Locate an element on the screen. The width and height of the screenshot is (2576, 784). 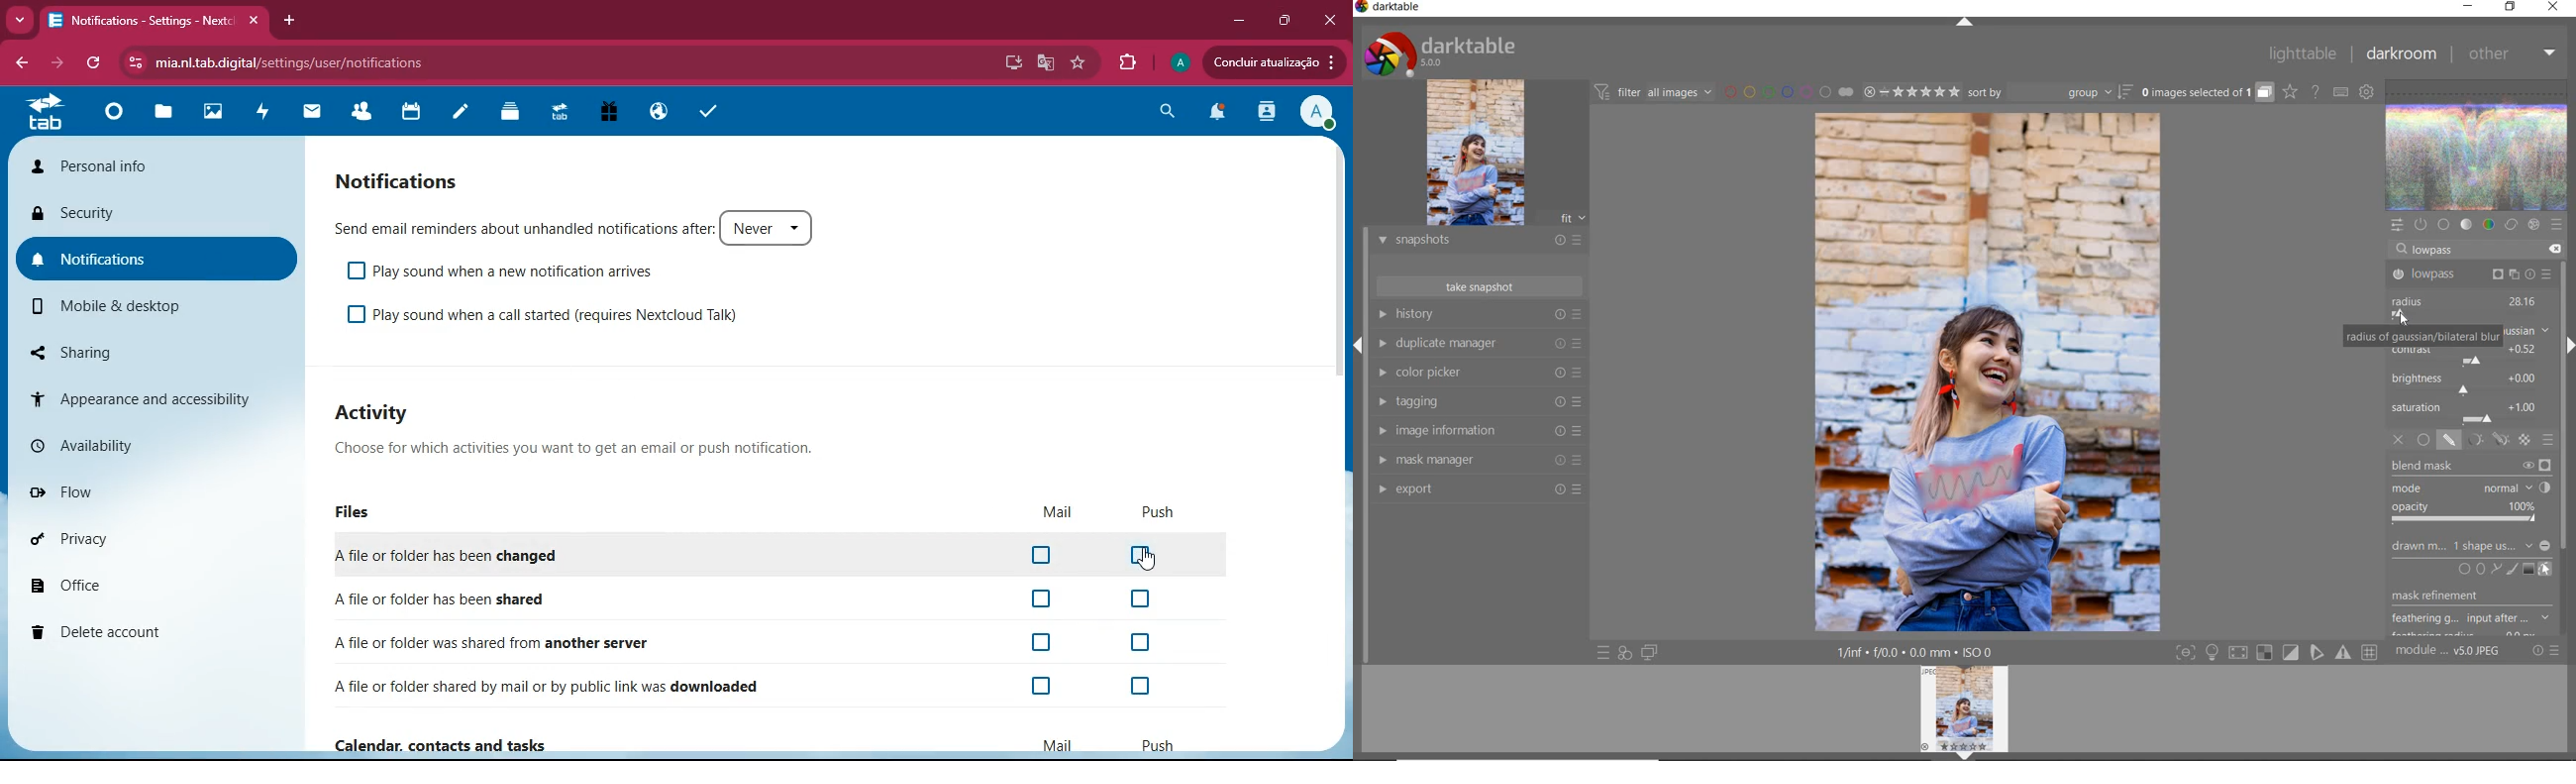
activity is located at coordinates (386, 410).